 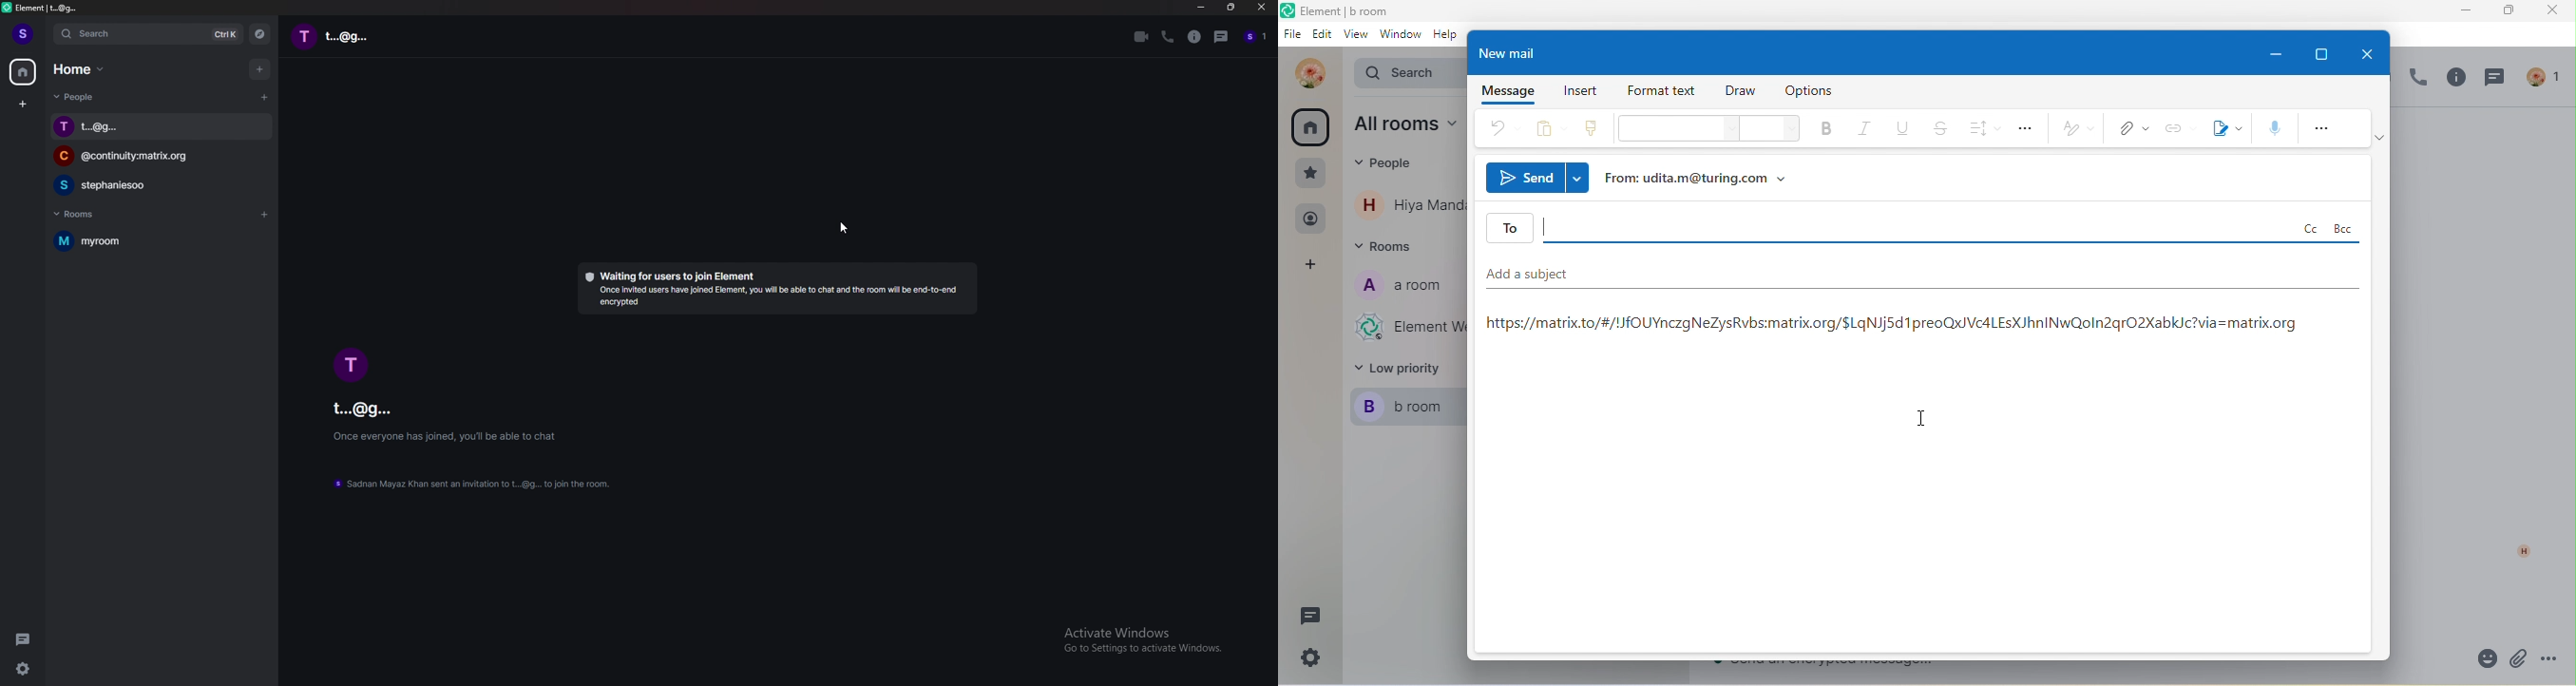 I want to click on spacing, so click(x=1983, y=128).